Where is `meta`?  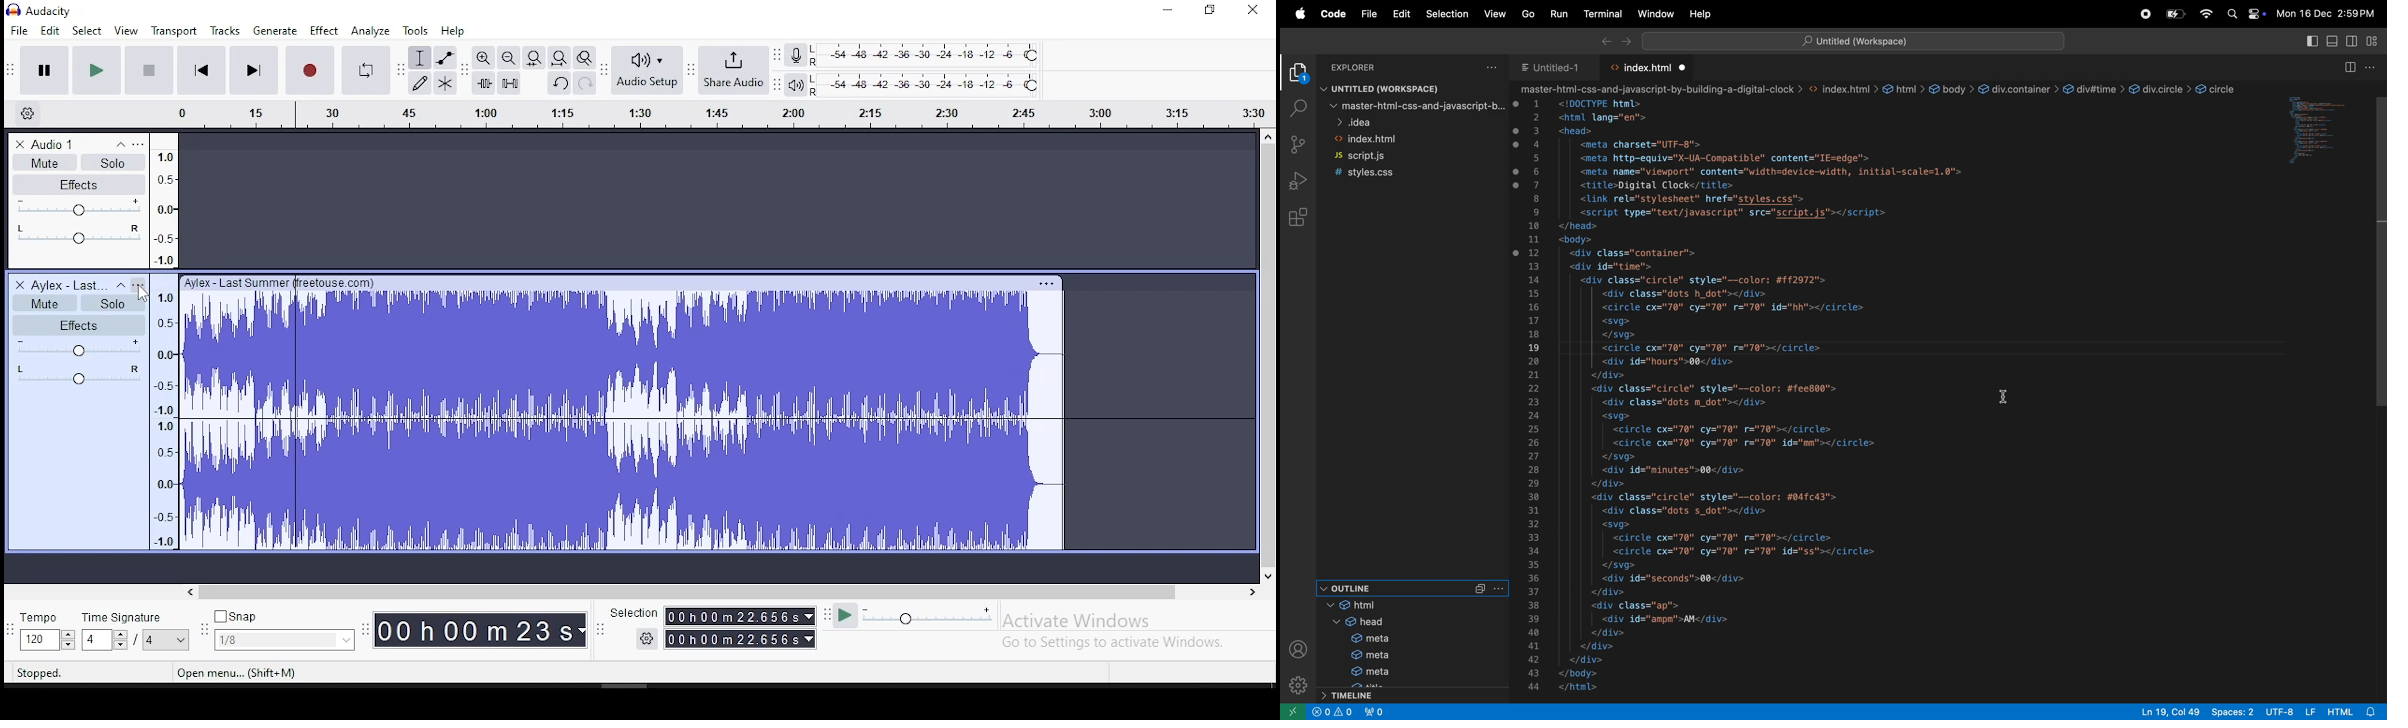
meta is located at coordinates (1376, 639).